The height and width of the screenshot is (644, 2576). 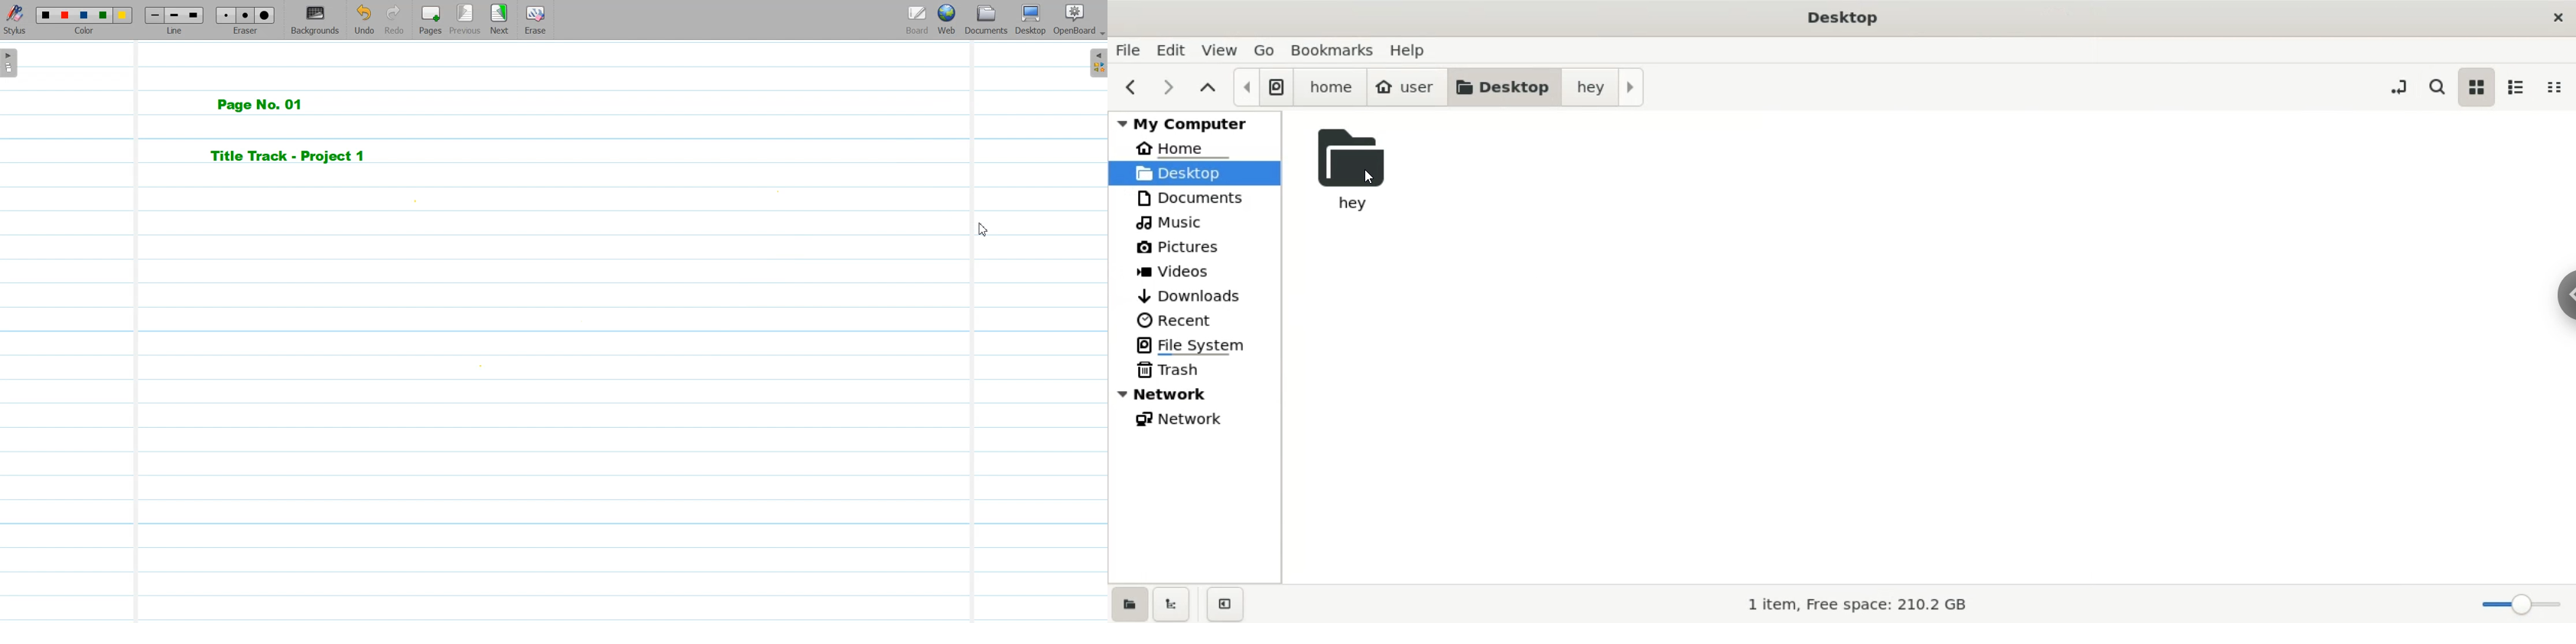 What do you see at coordinates (1225, 605) in the screenshot?
I see `close sidebar` at bounding box center [1225, 605].